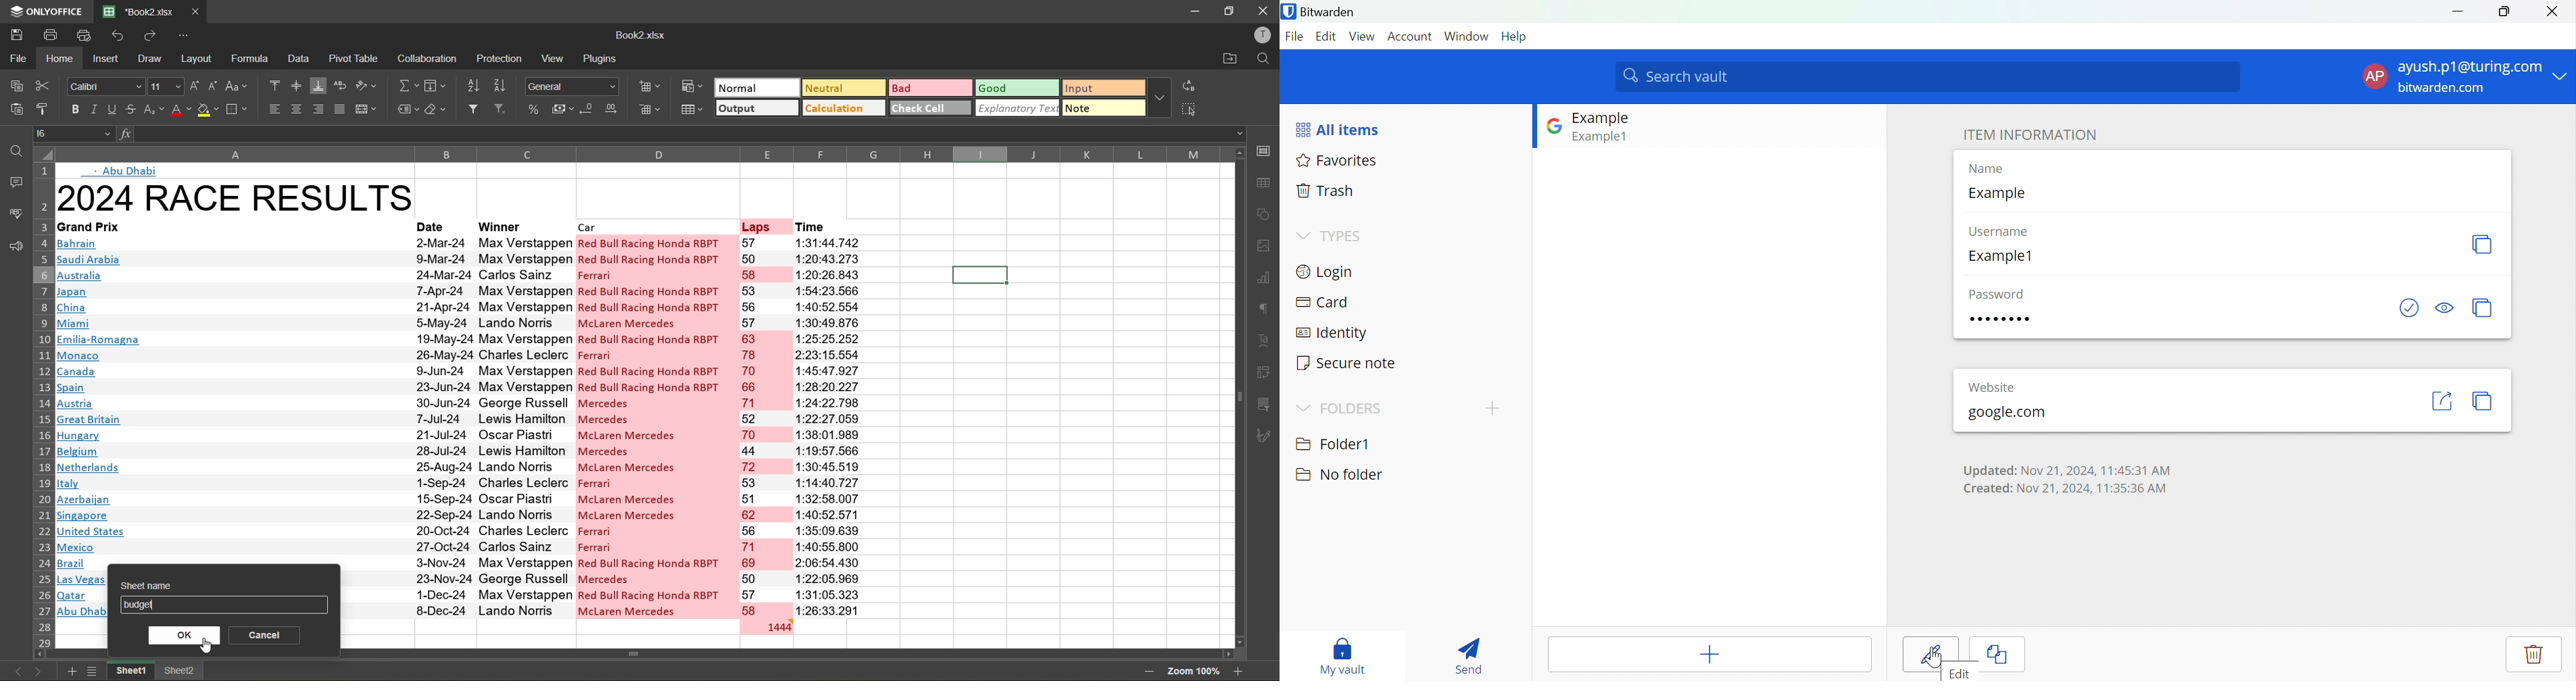 This screenshot has height=700, width=2576. What do you see at coordinates (650, 87) in the screenshot?
I see `insert cells` at bounding box center [650, 87].